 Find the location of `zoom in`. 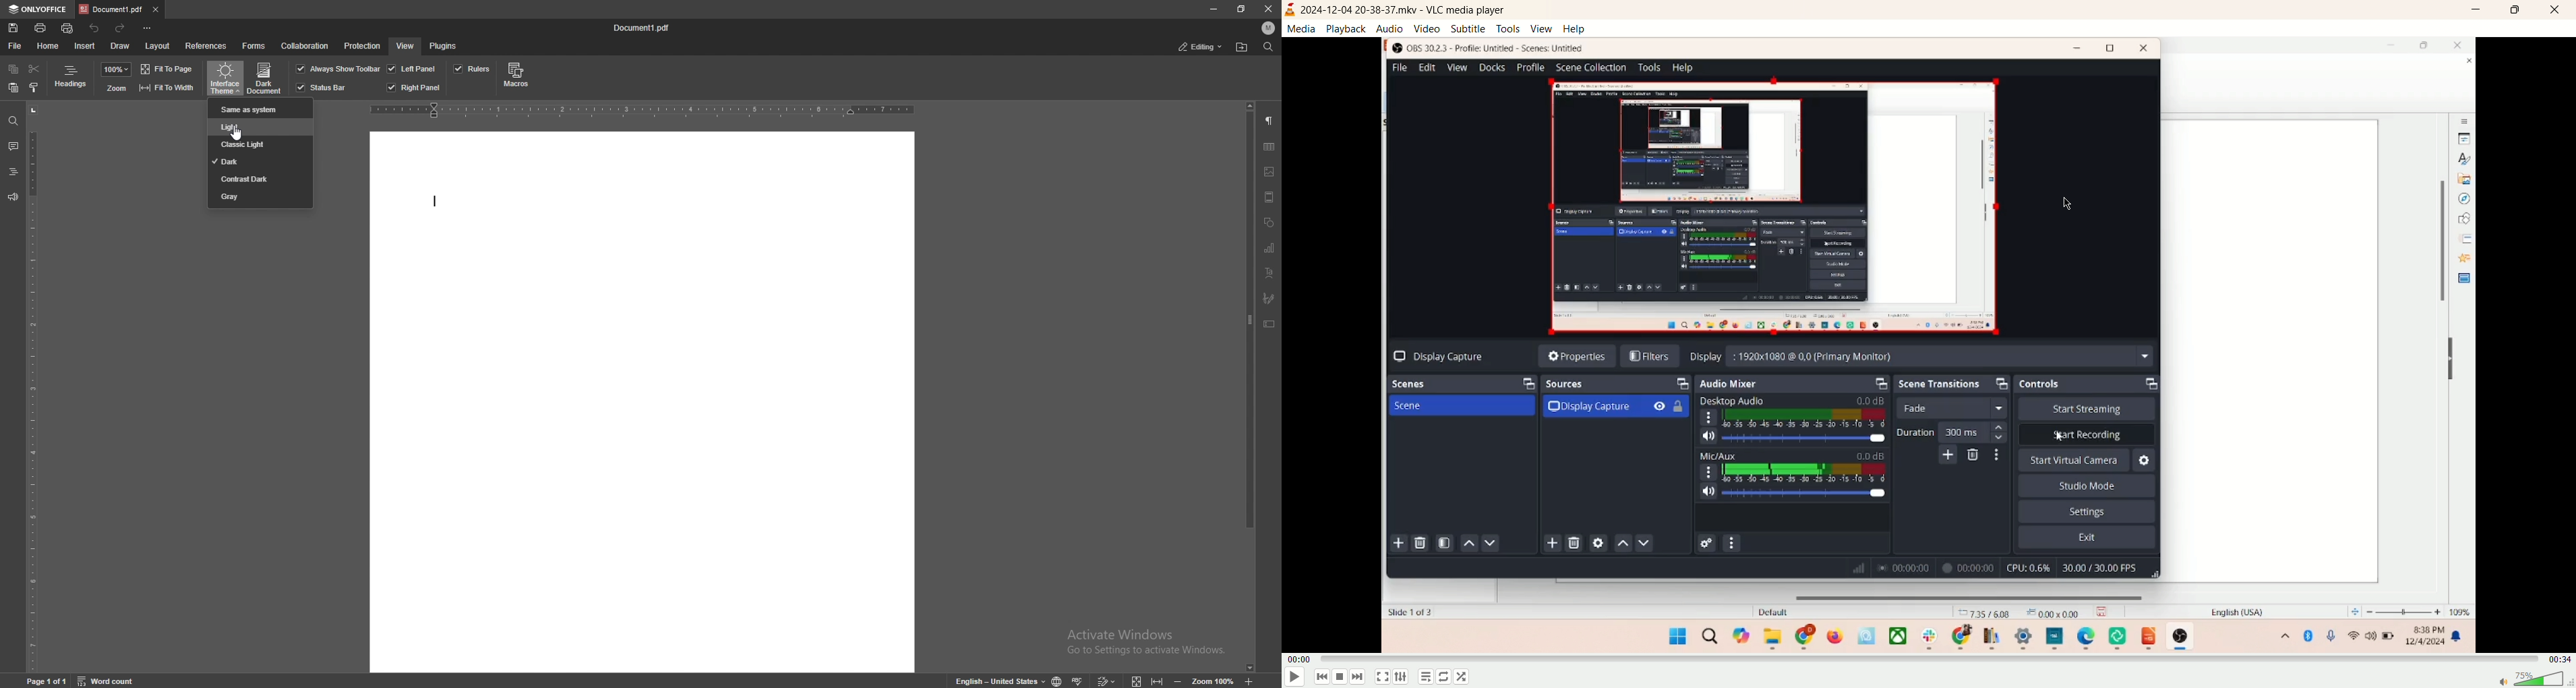

zoom in is located at coordinates (1251, 680).